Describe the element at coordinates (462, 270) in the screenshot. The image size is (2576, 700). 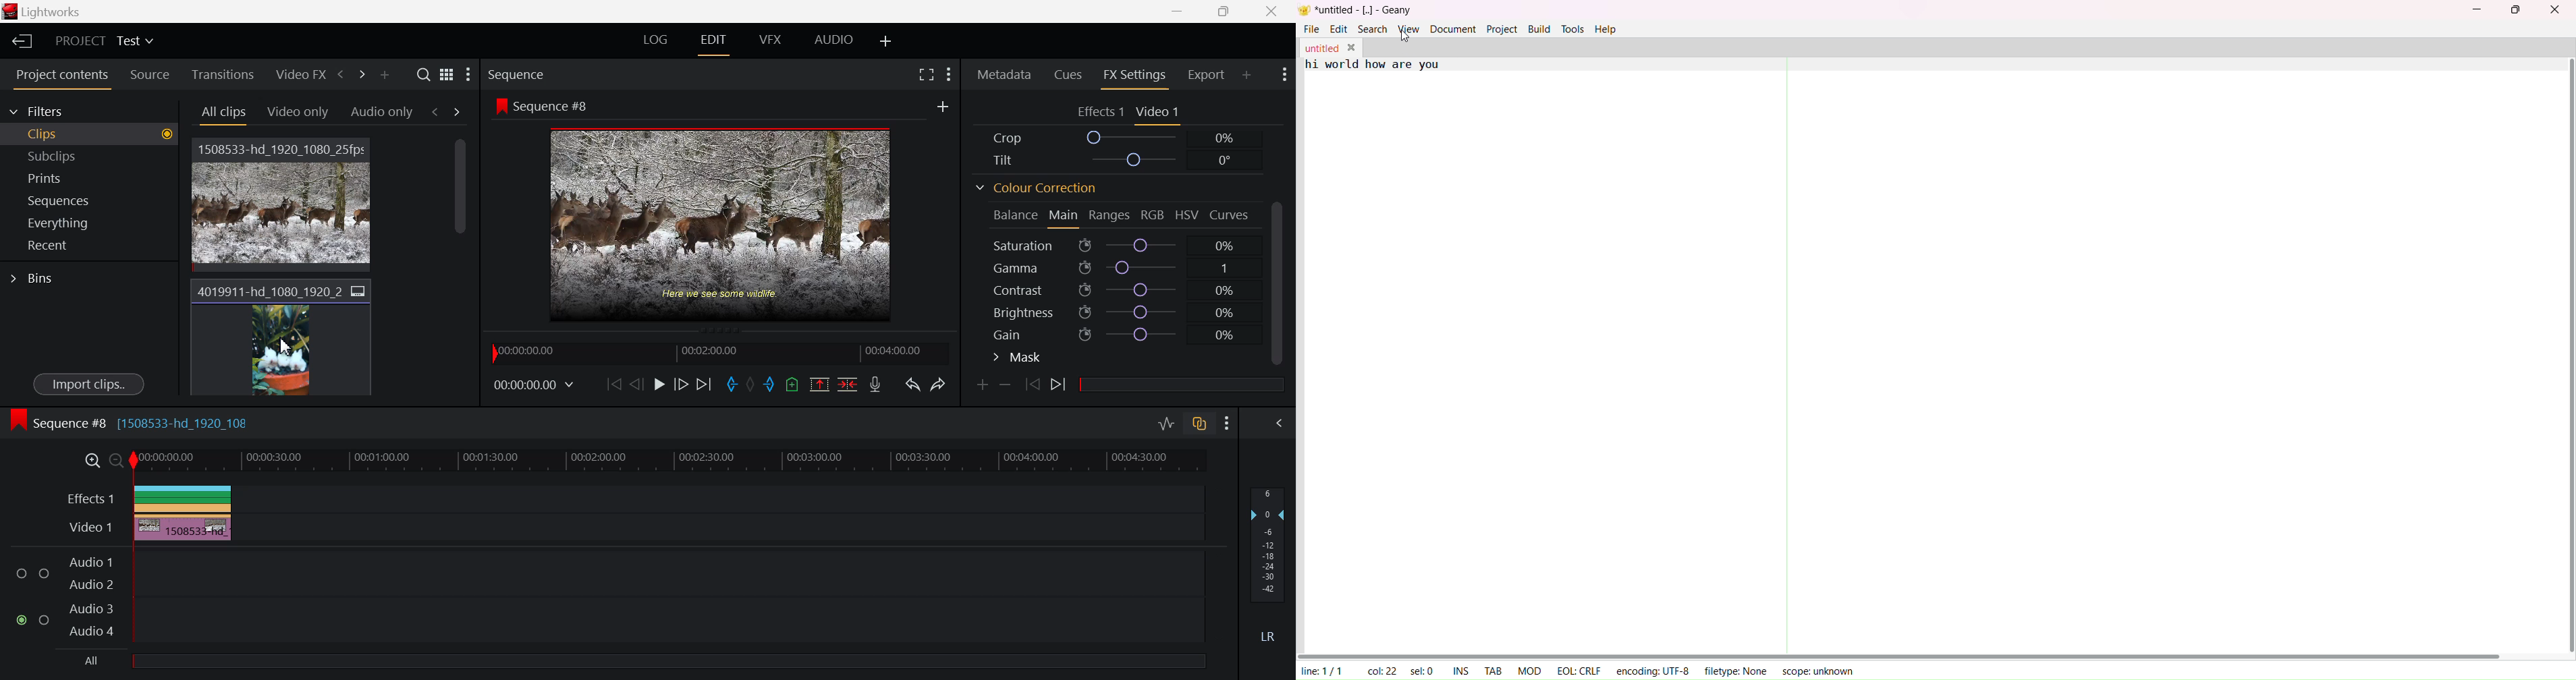
I see `Scroll Bar` at that location.